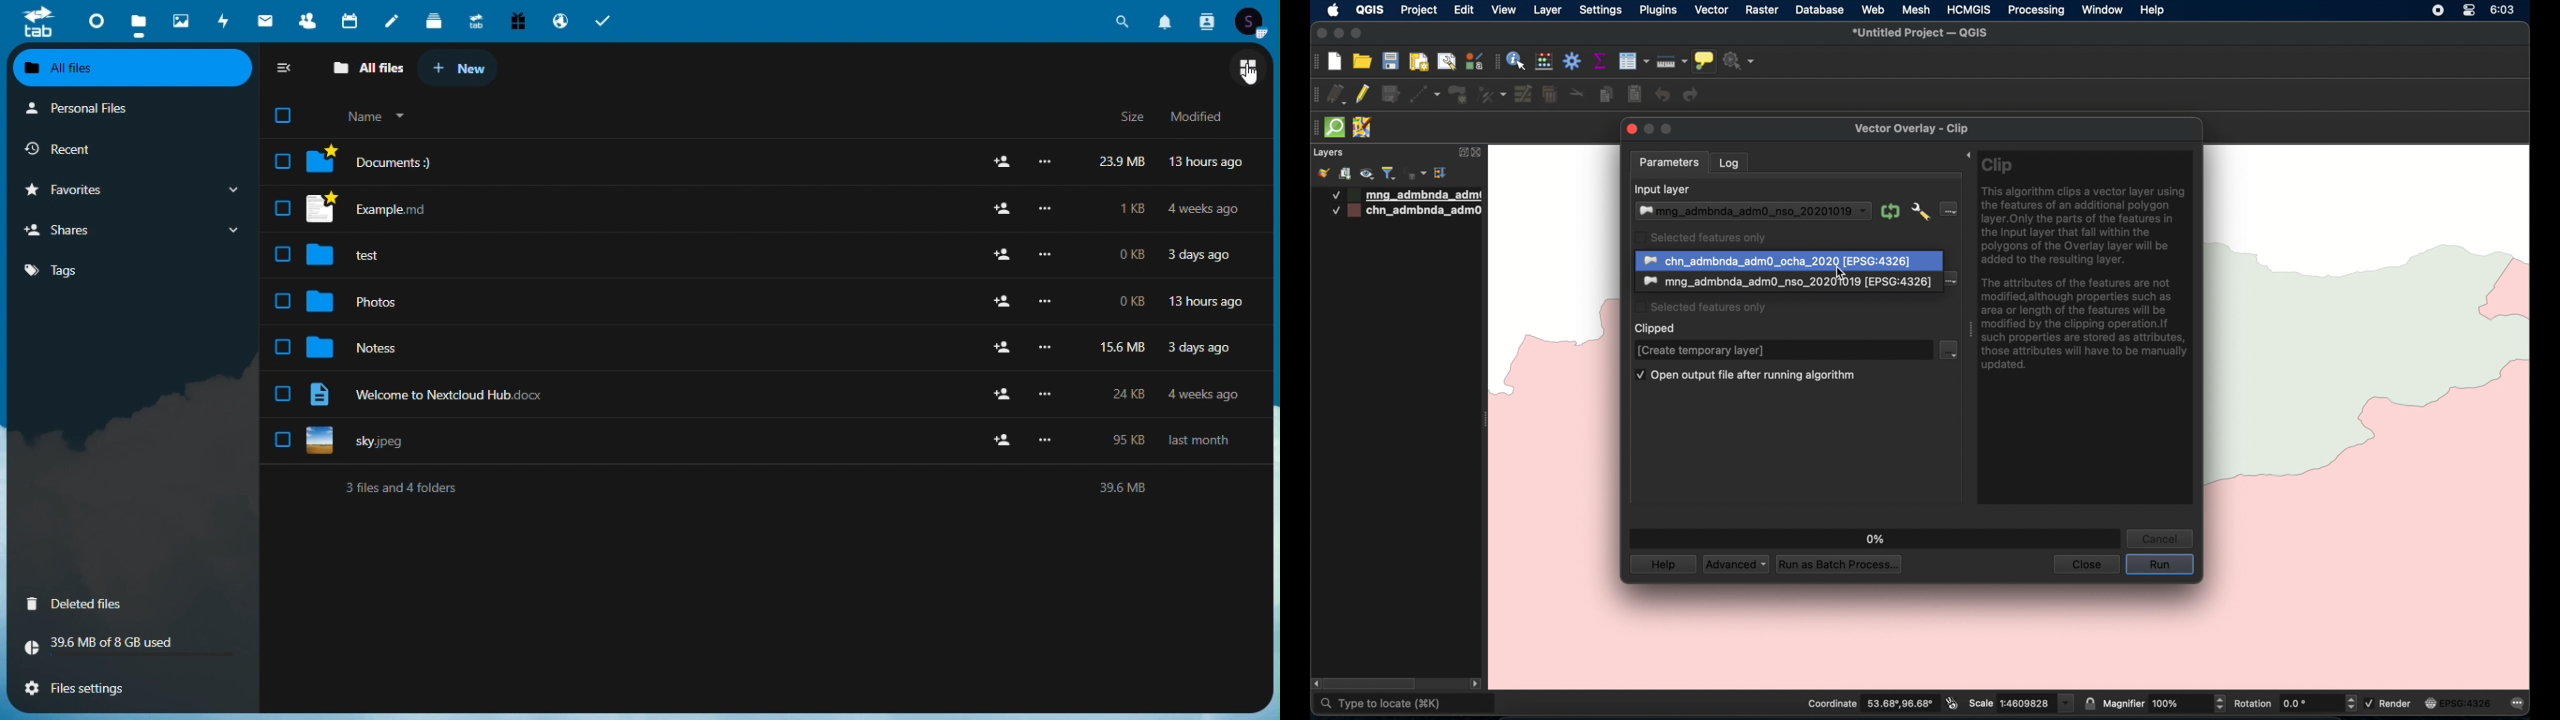  I want to click on 15.6mb, so click(1125, 345).